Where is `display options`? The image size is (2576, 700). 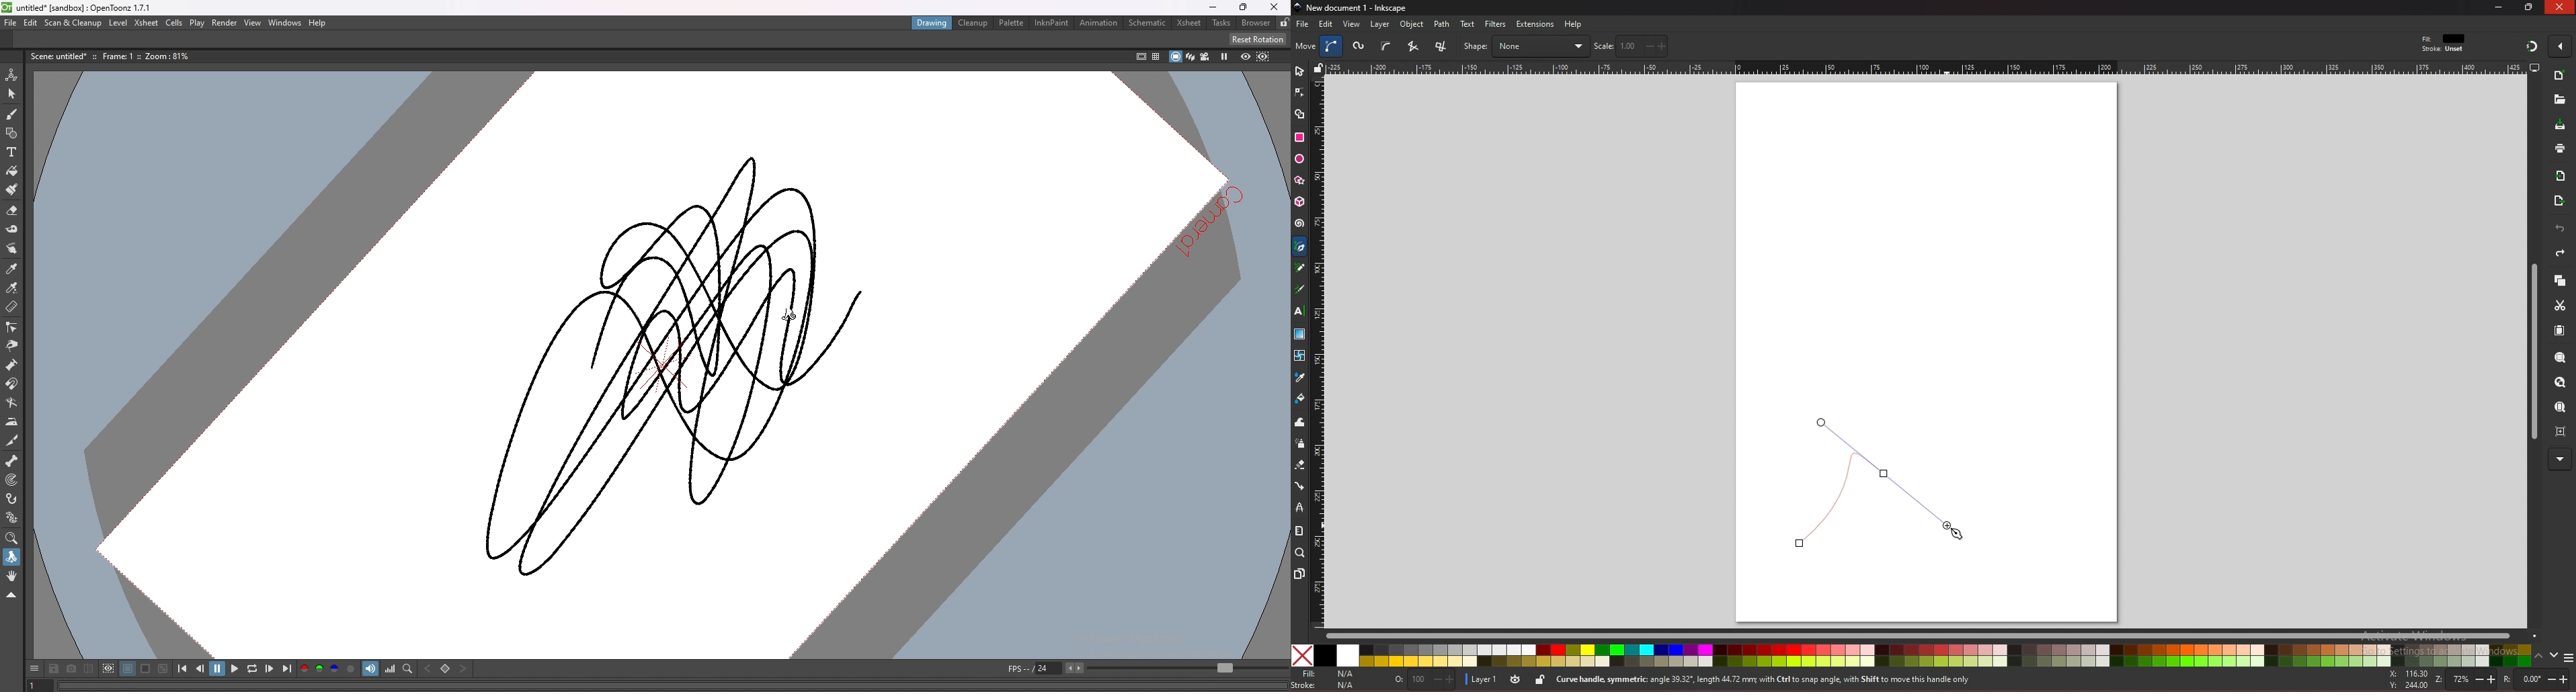
display options is located at coordinates (2534, 67).